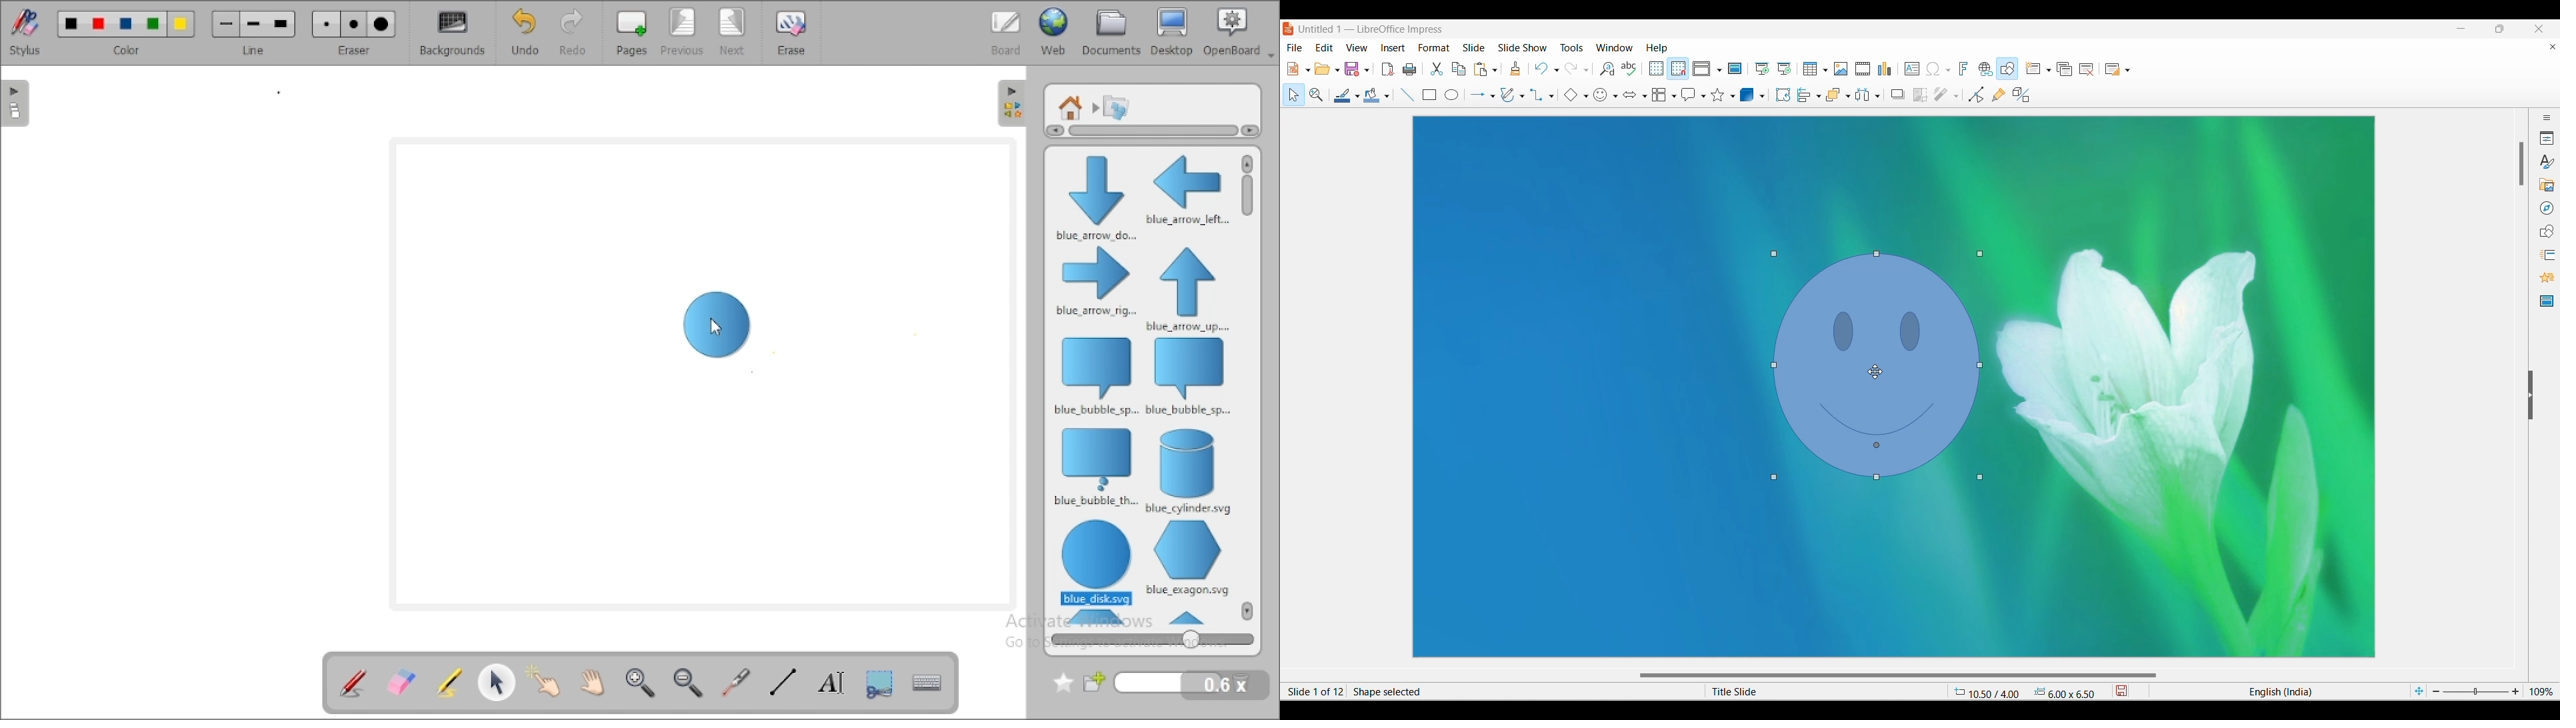 This screenshot has height=728, width=2576. Describe the element at coordinates (25, 32) in the screenshot. I see `stylus` at that location.